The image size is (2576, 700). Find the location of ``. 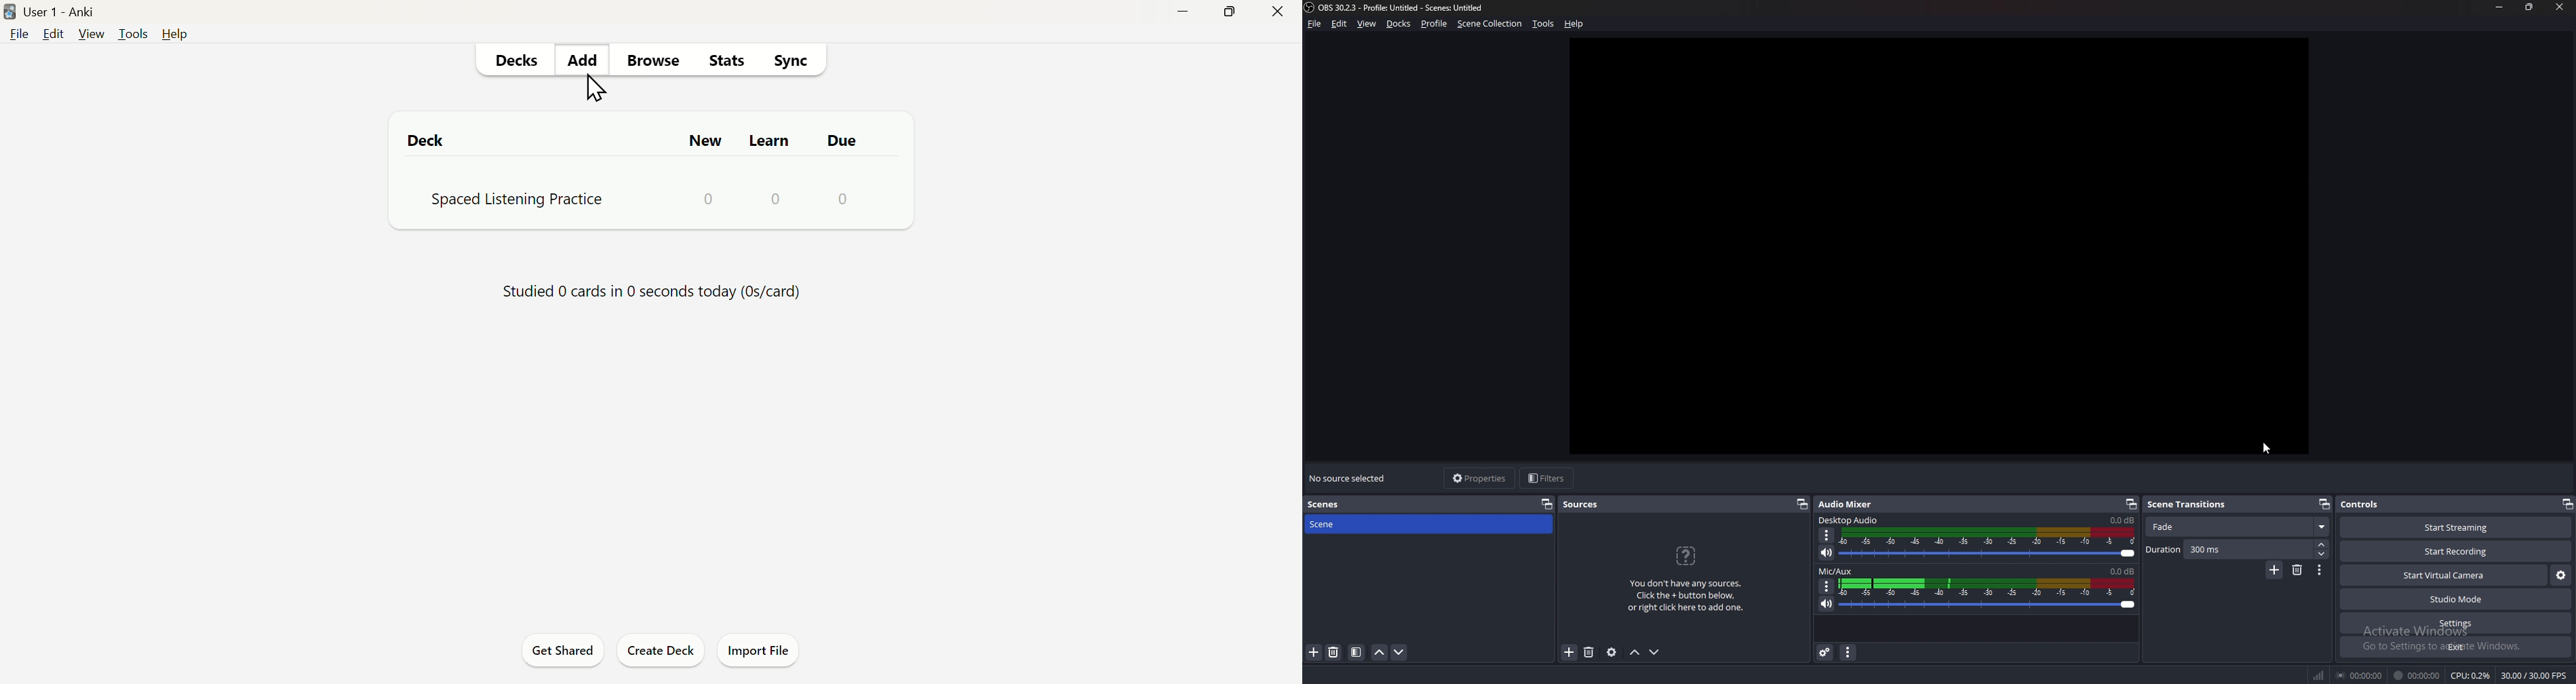

 is located at coordinates (653, 291).